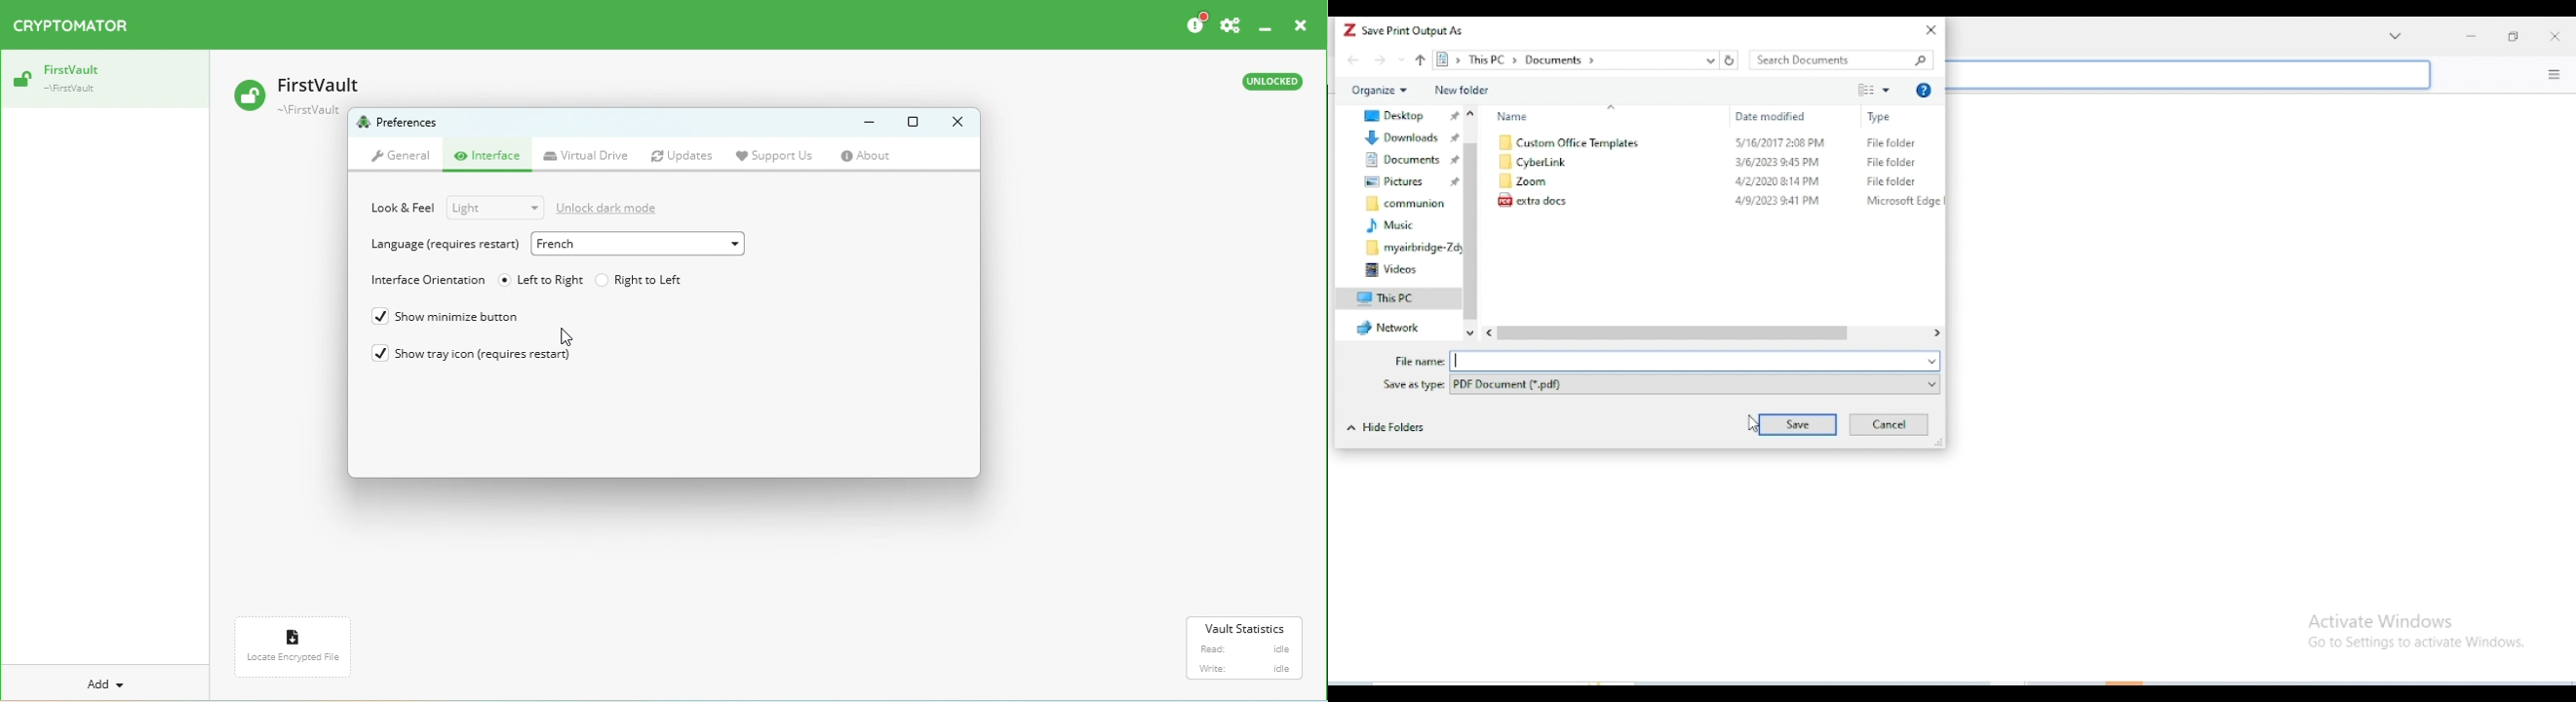  I want to click on Go to Settings to activate Windows., so click(2419, 644).